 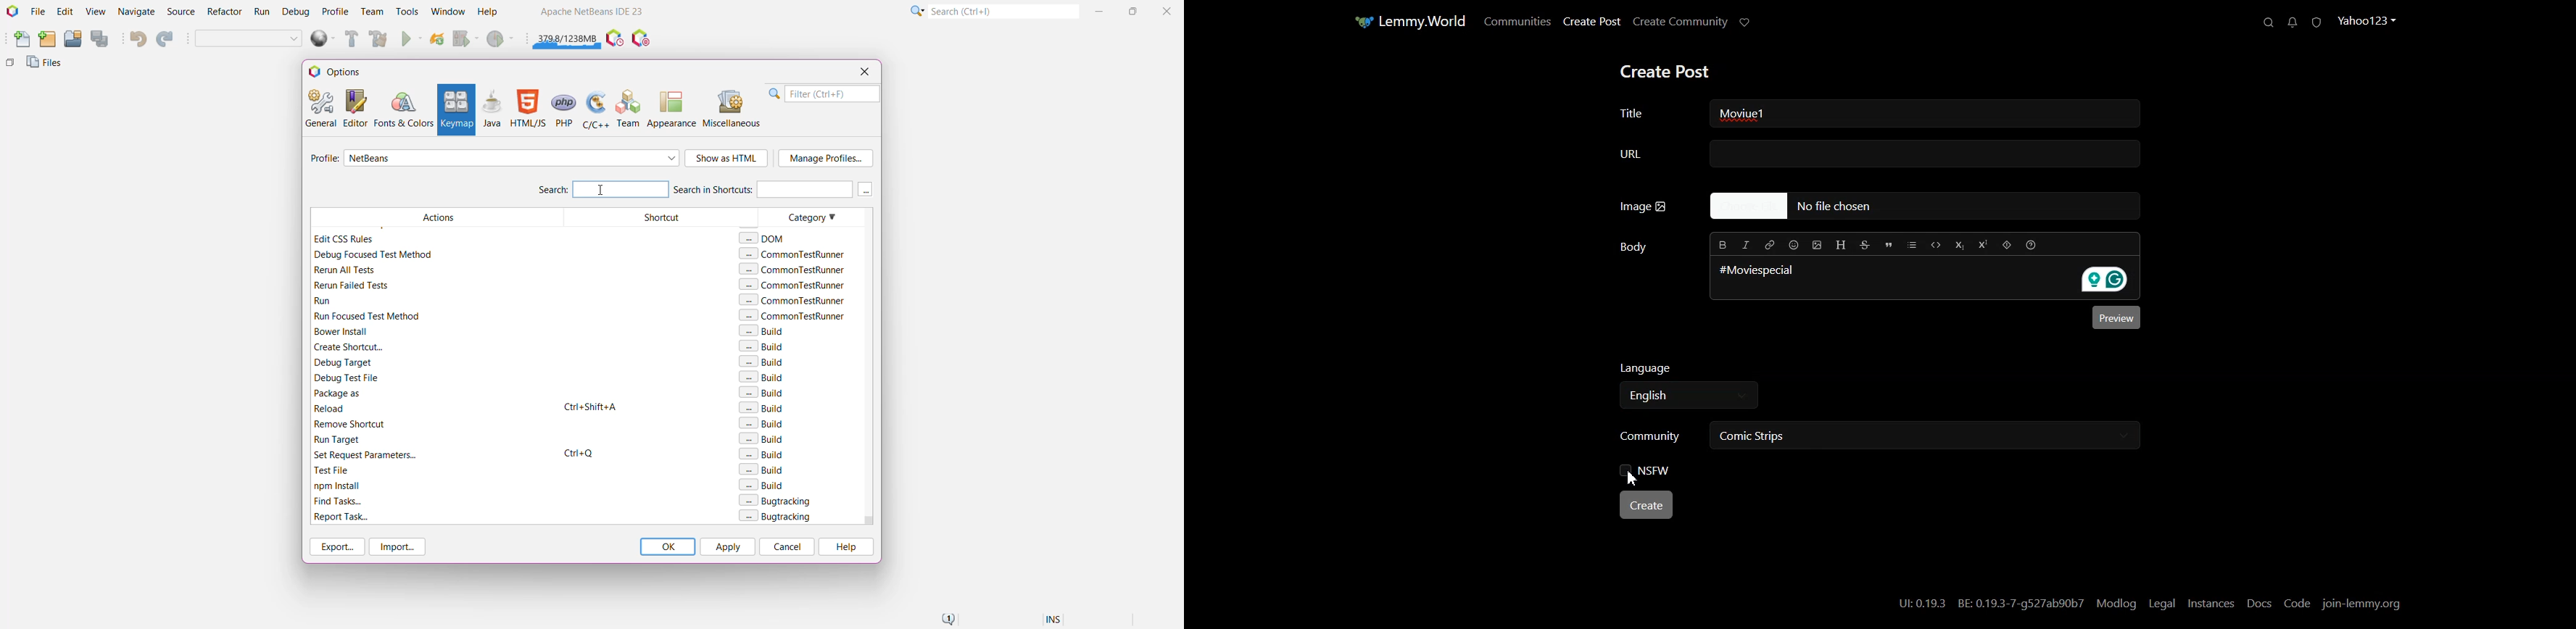 What do you see at coordinates (137, 39) in the screenshot?
I see `Undo` at bounding box center [137, 39].